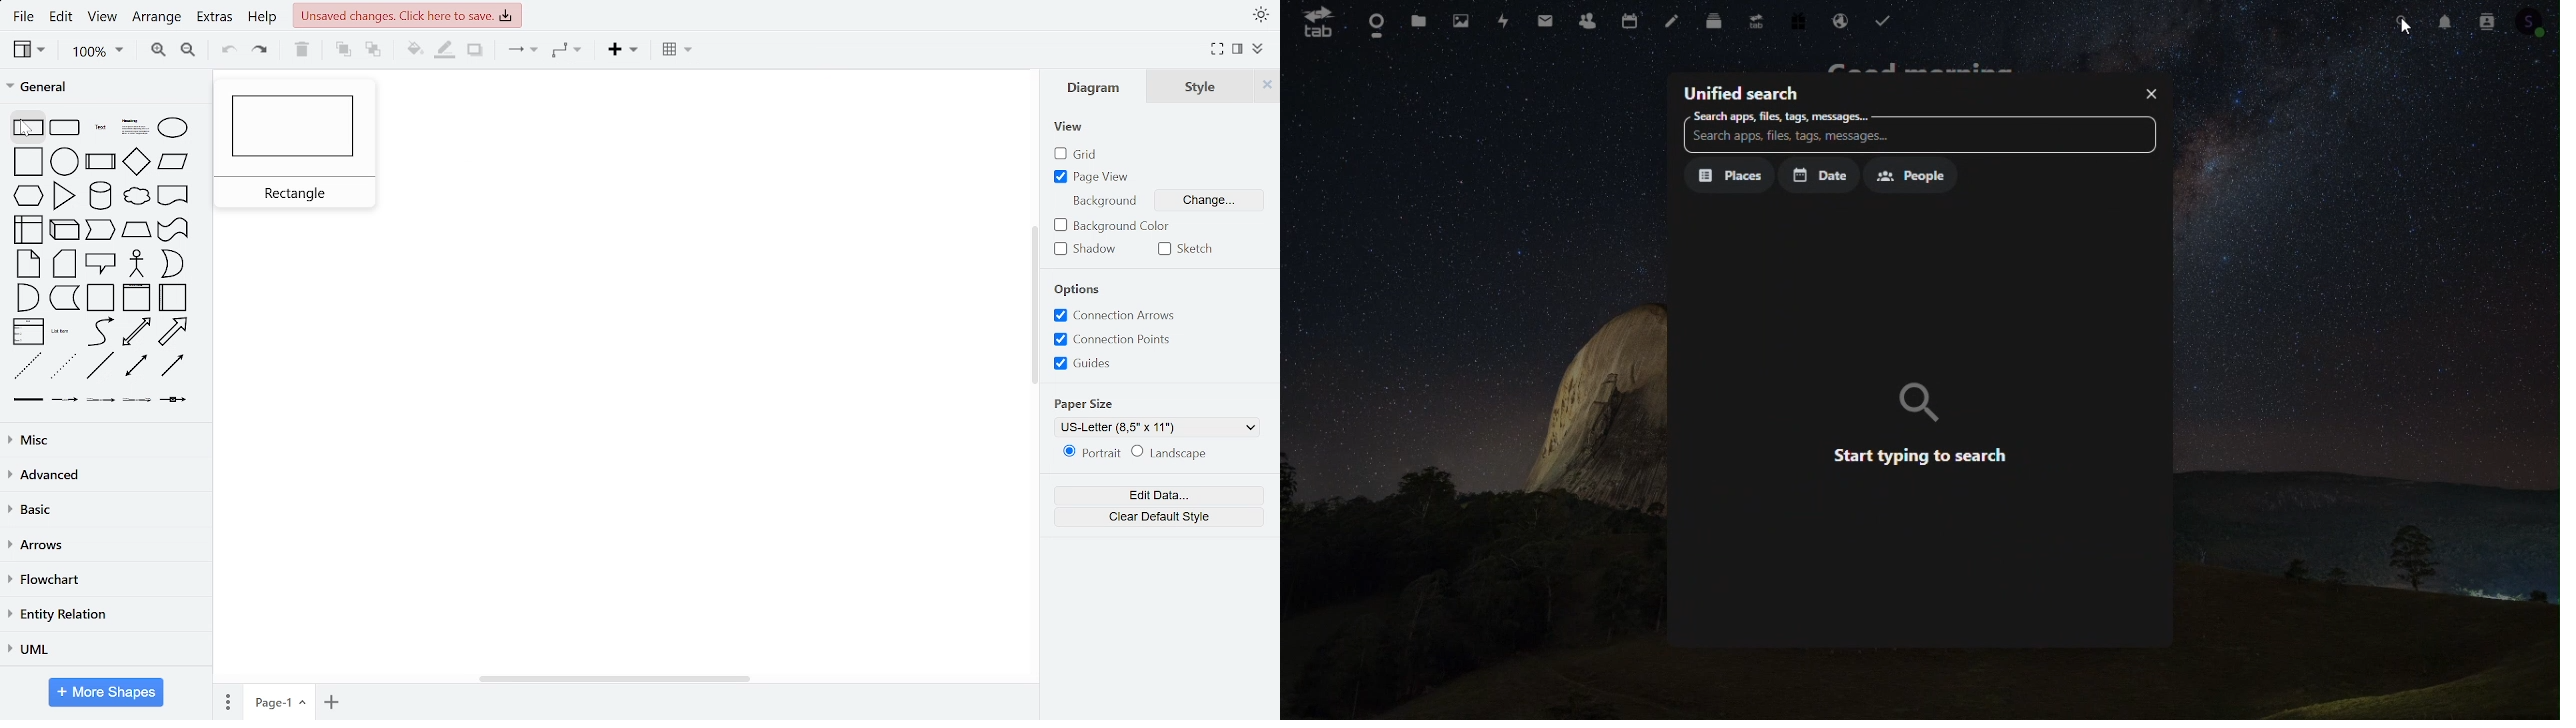 The width and height of the screenshot is (2576, 728). I want to click on unsaved changes. Click here to save, so click(406, 15).